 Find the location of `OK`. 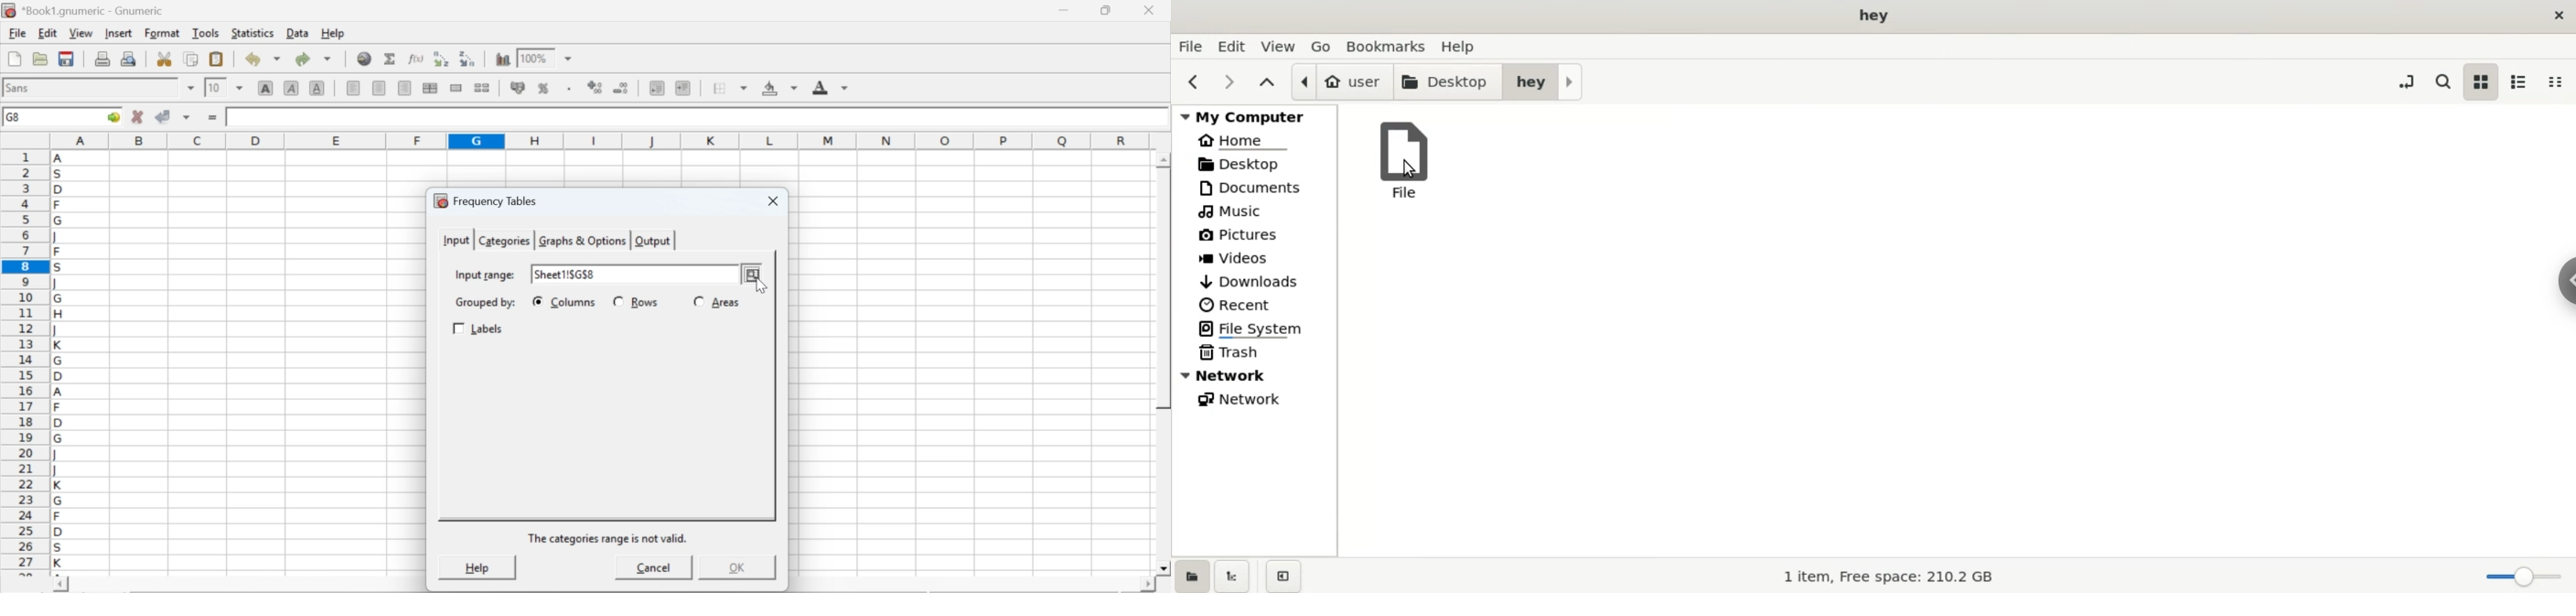

OK is located at coordinates (735, 567).